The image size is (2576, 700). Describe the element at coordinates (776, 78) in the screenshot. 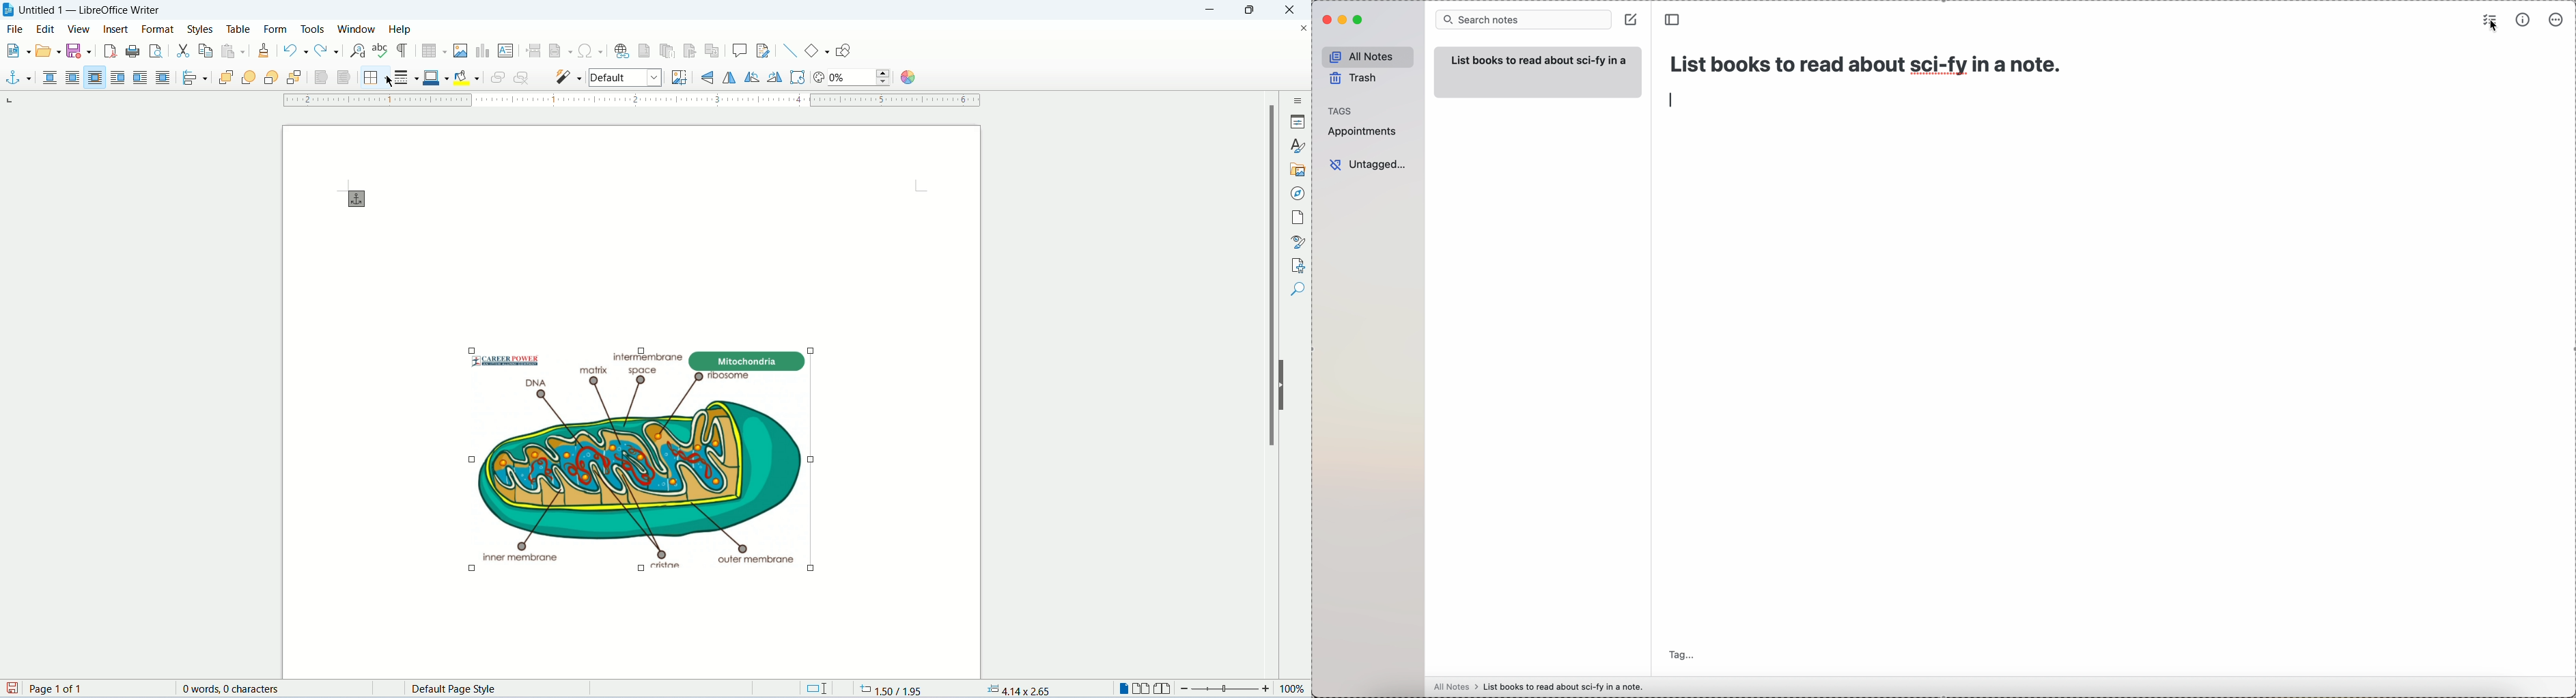

I see `rotate right` at that location.